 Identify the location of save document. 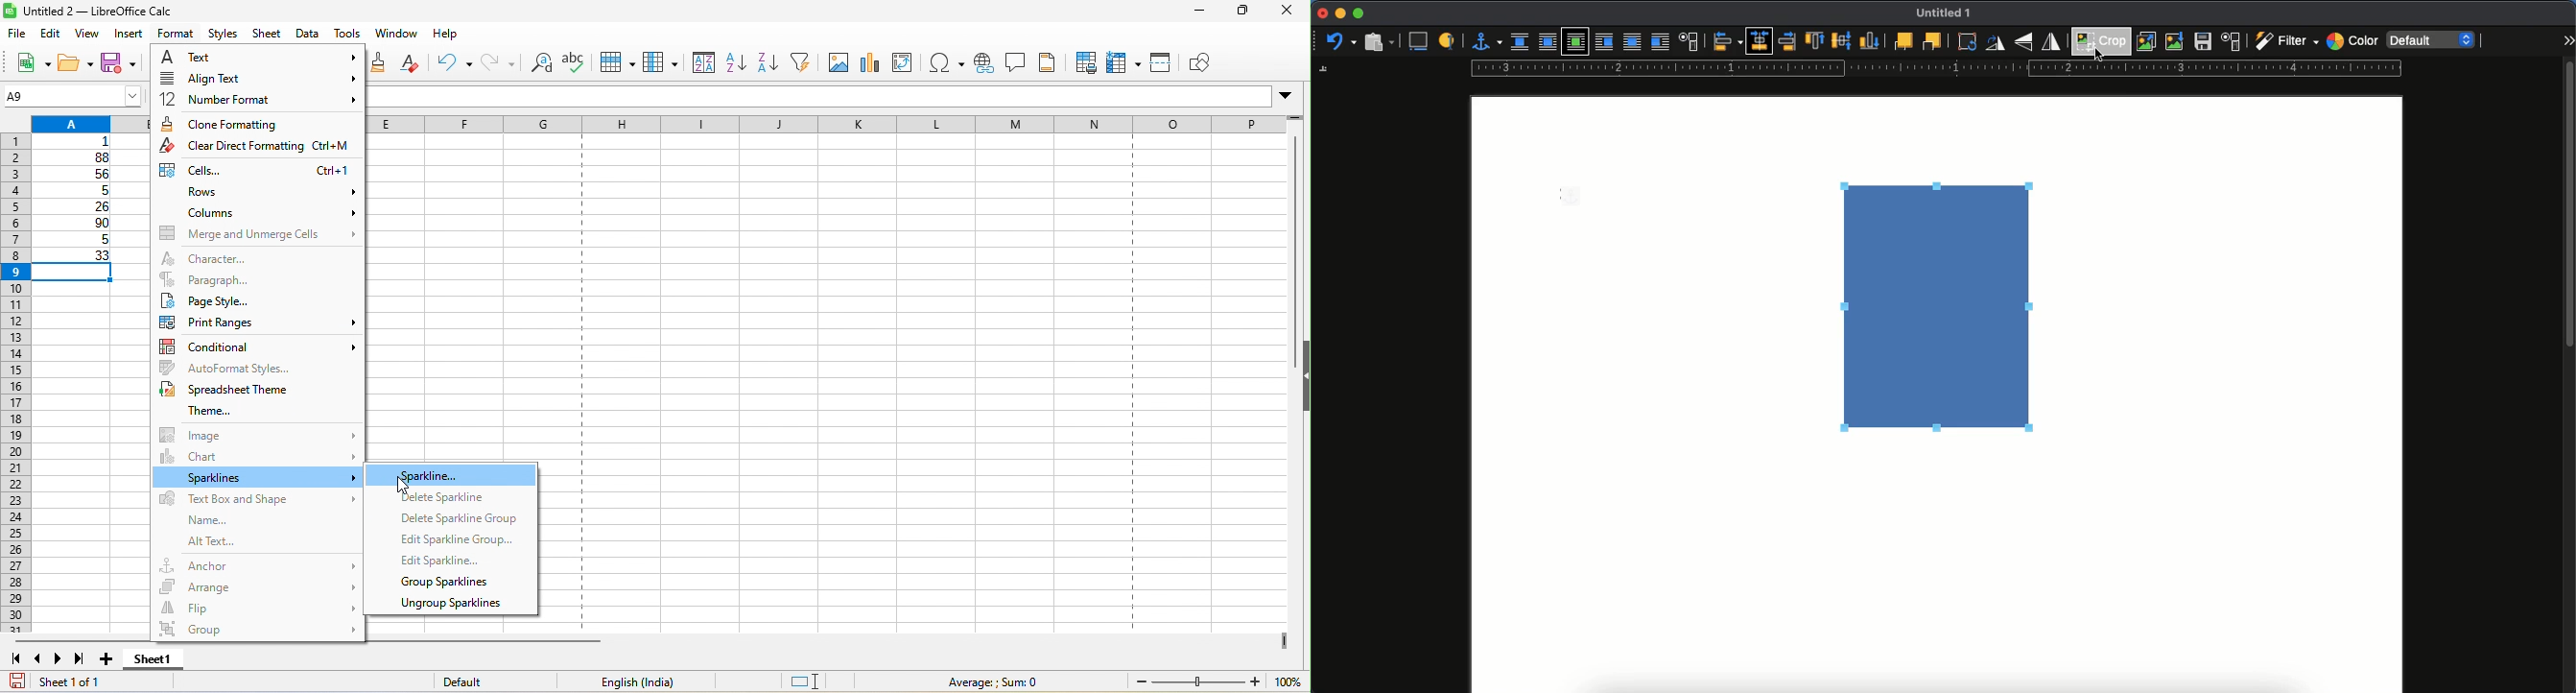
(17, 681).